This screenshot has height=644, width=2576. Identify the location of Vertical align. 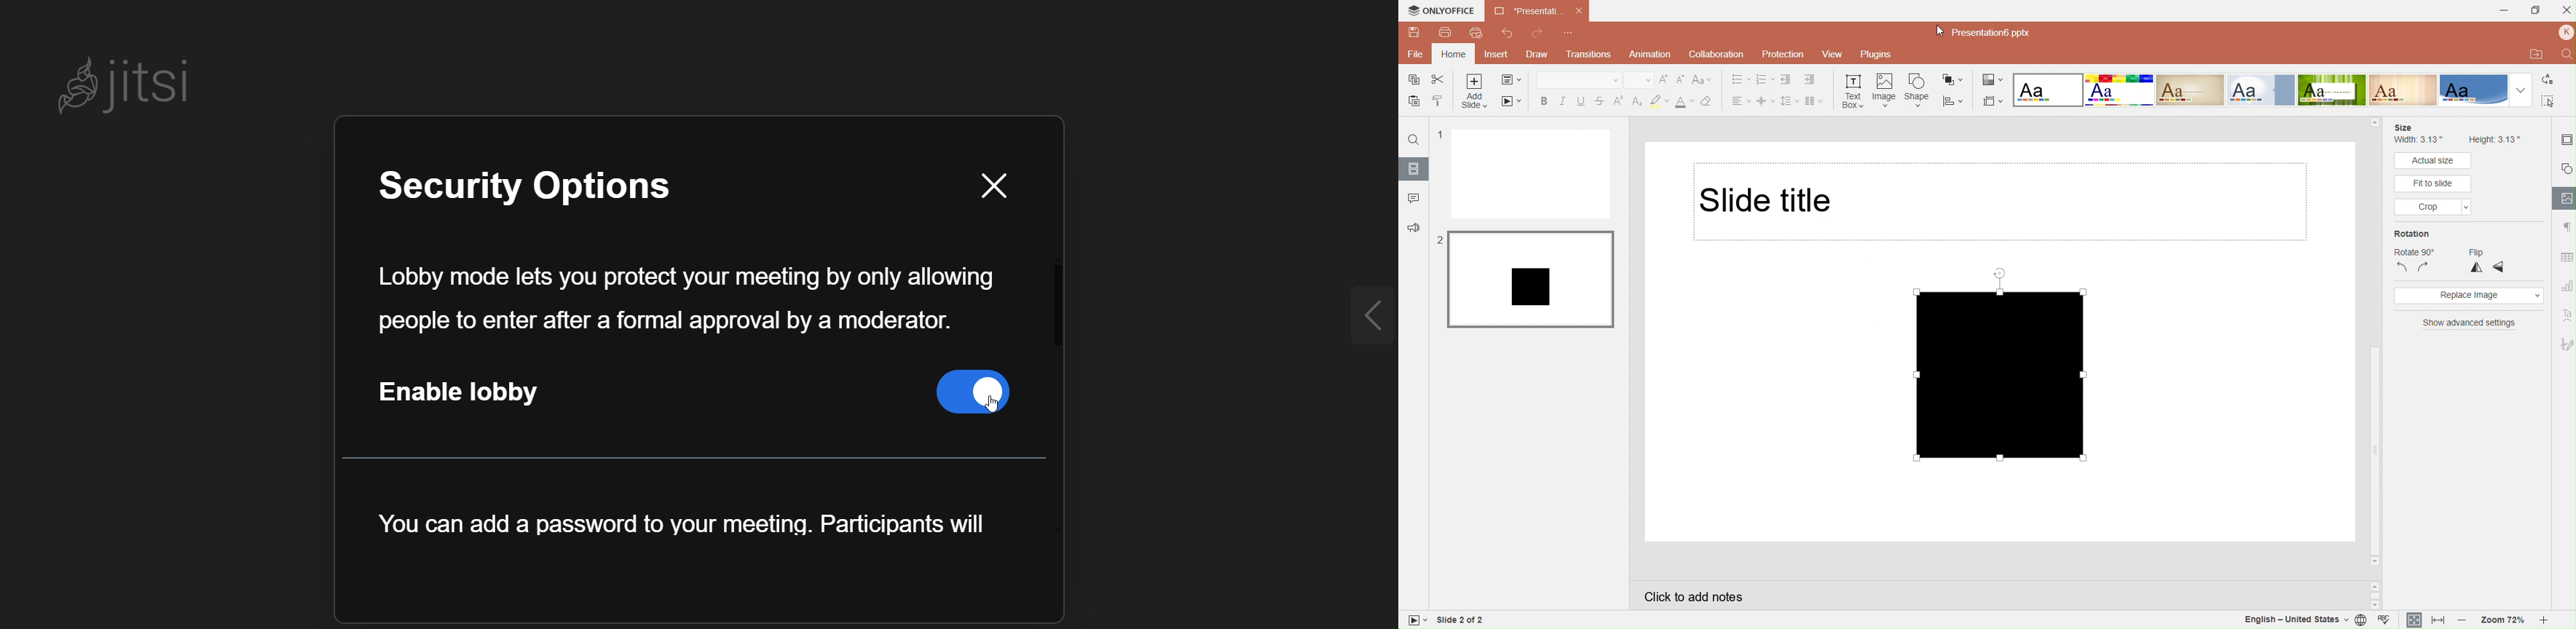
(1765, 101).